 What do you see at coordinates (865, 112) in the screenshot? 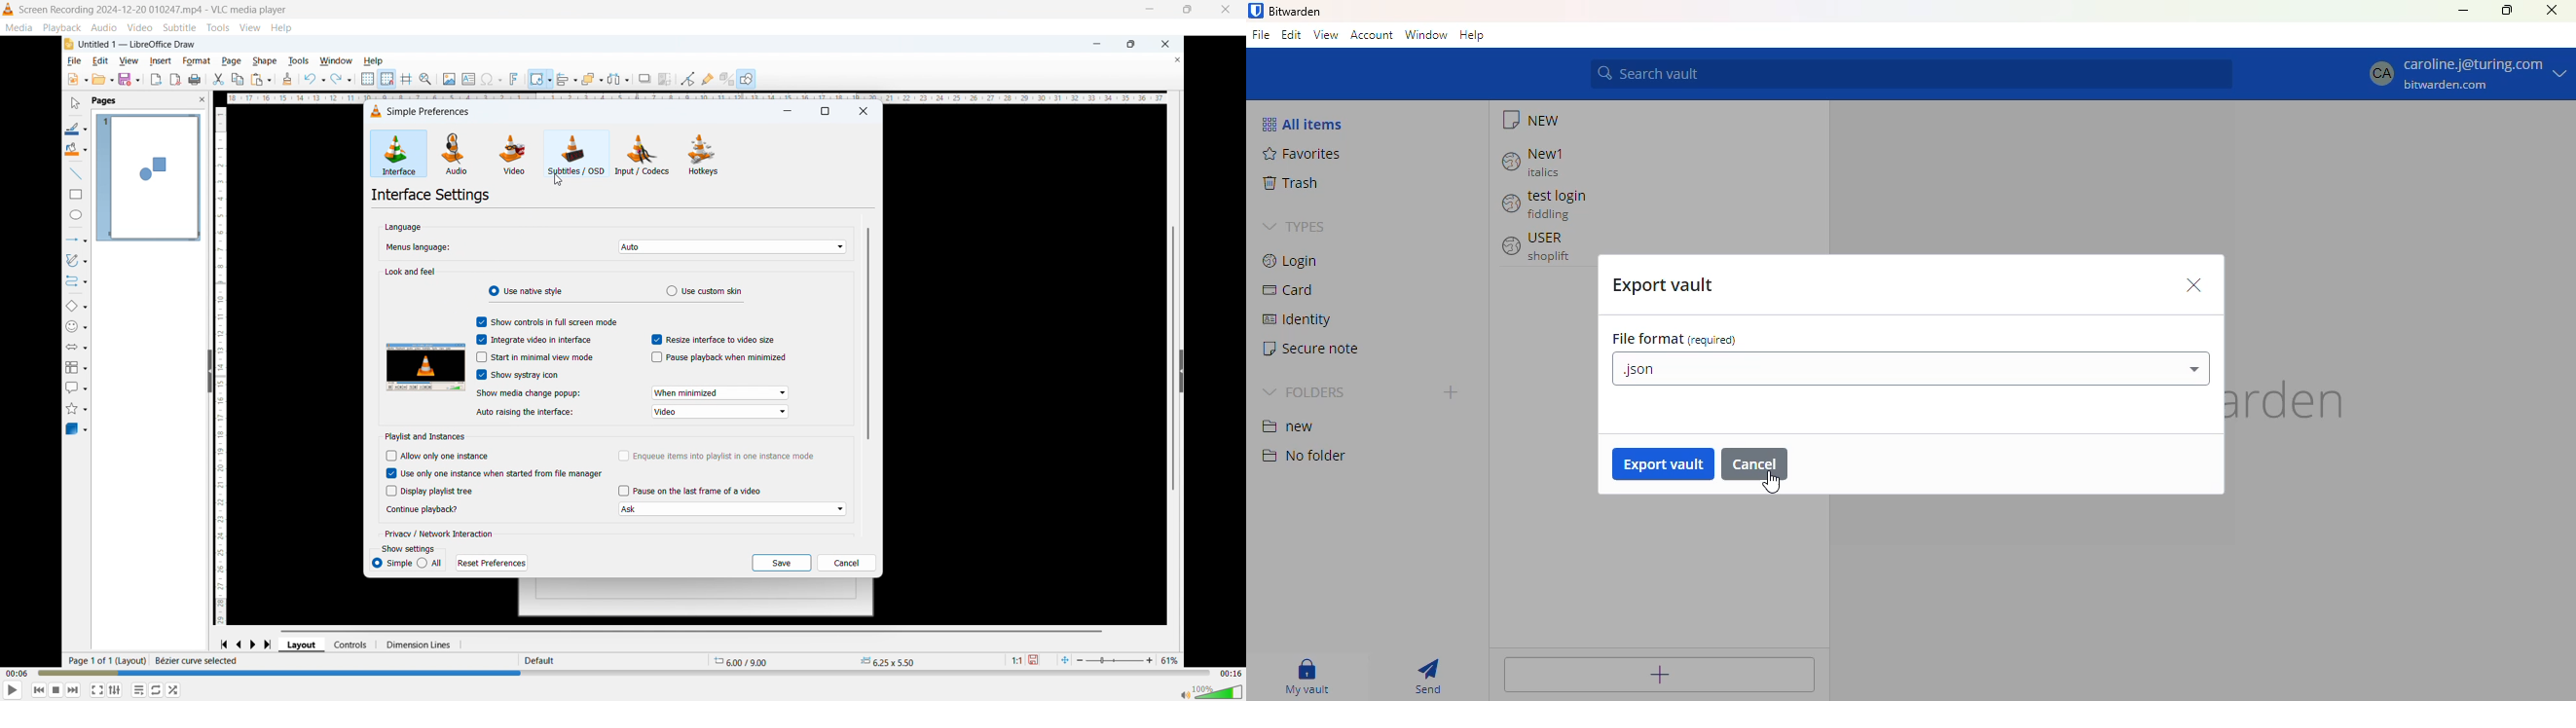
I see `Close ` at bounding box center [865, 112].